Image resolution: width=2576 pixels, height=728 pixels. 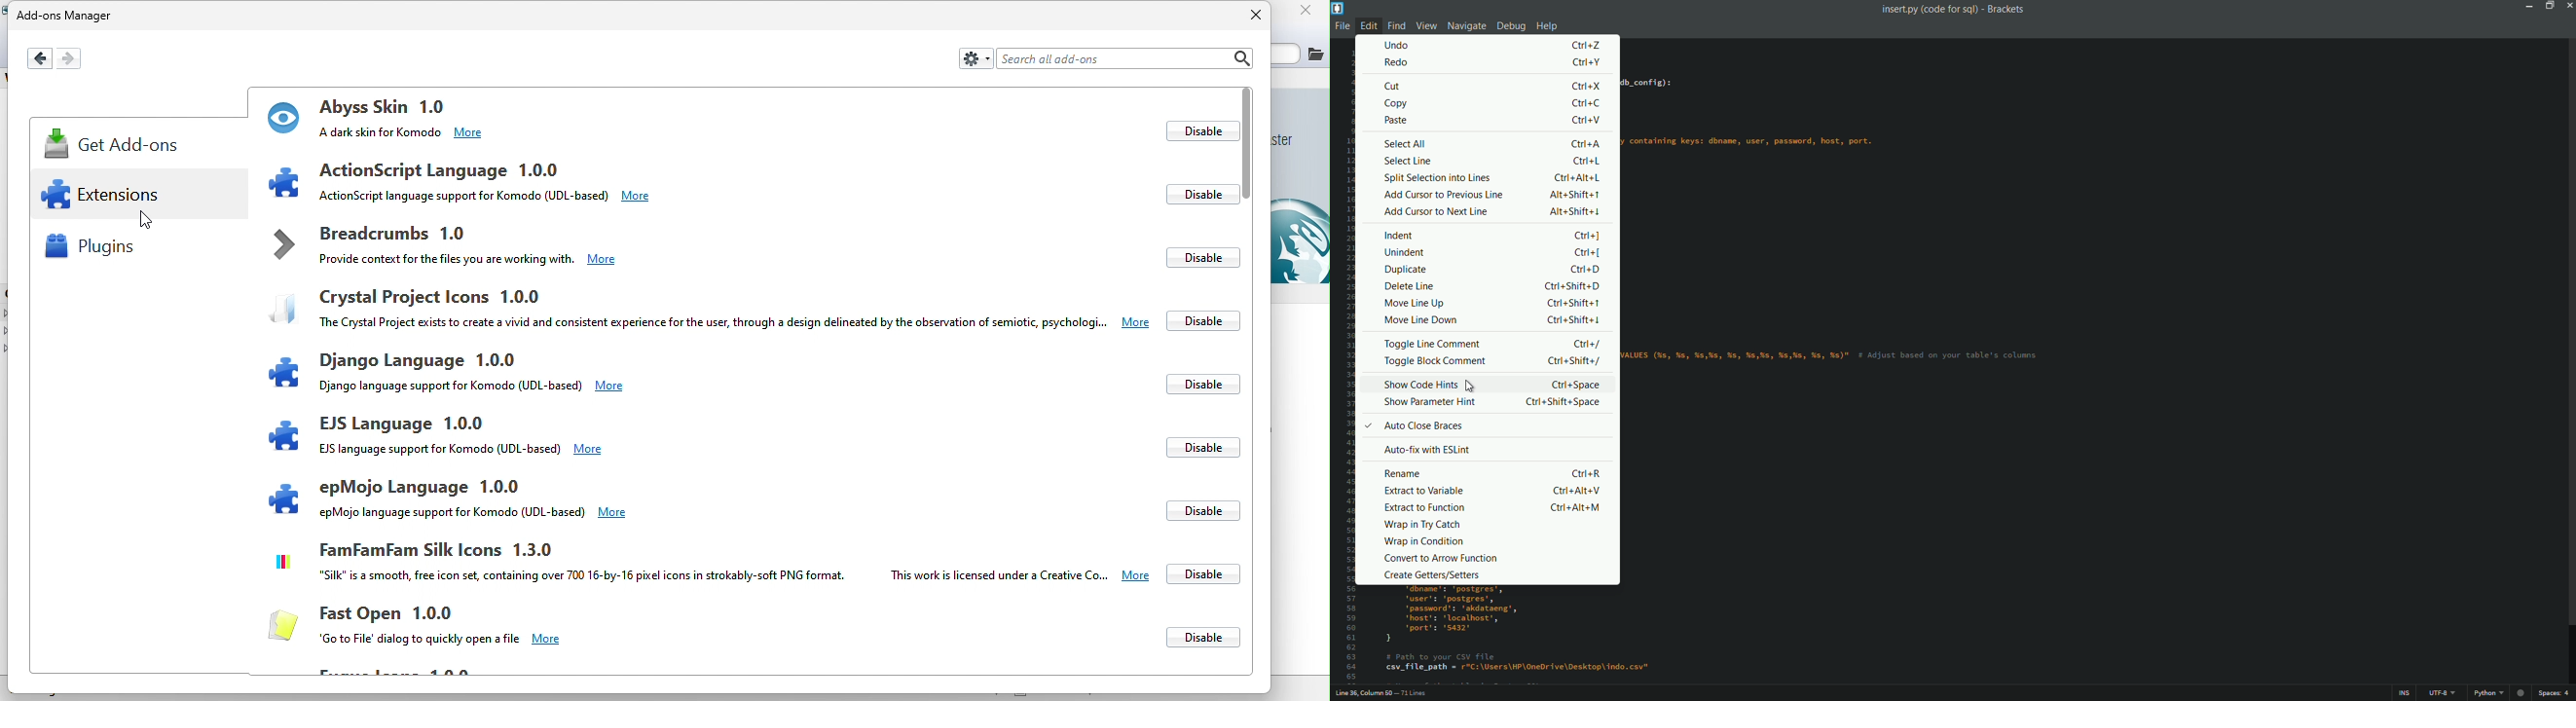 I want to click on close app, so click(x=2568, y=5).